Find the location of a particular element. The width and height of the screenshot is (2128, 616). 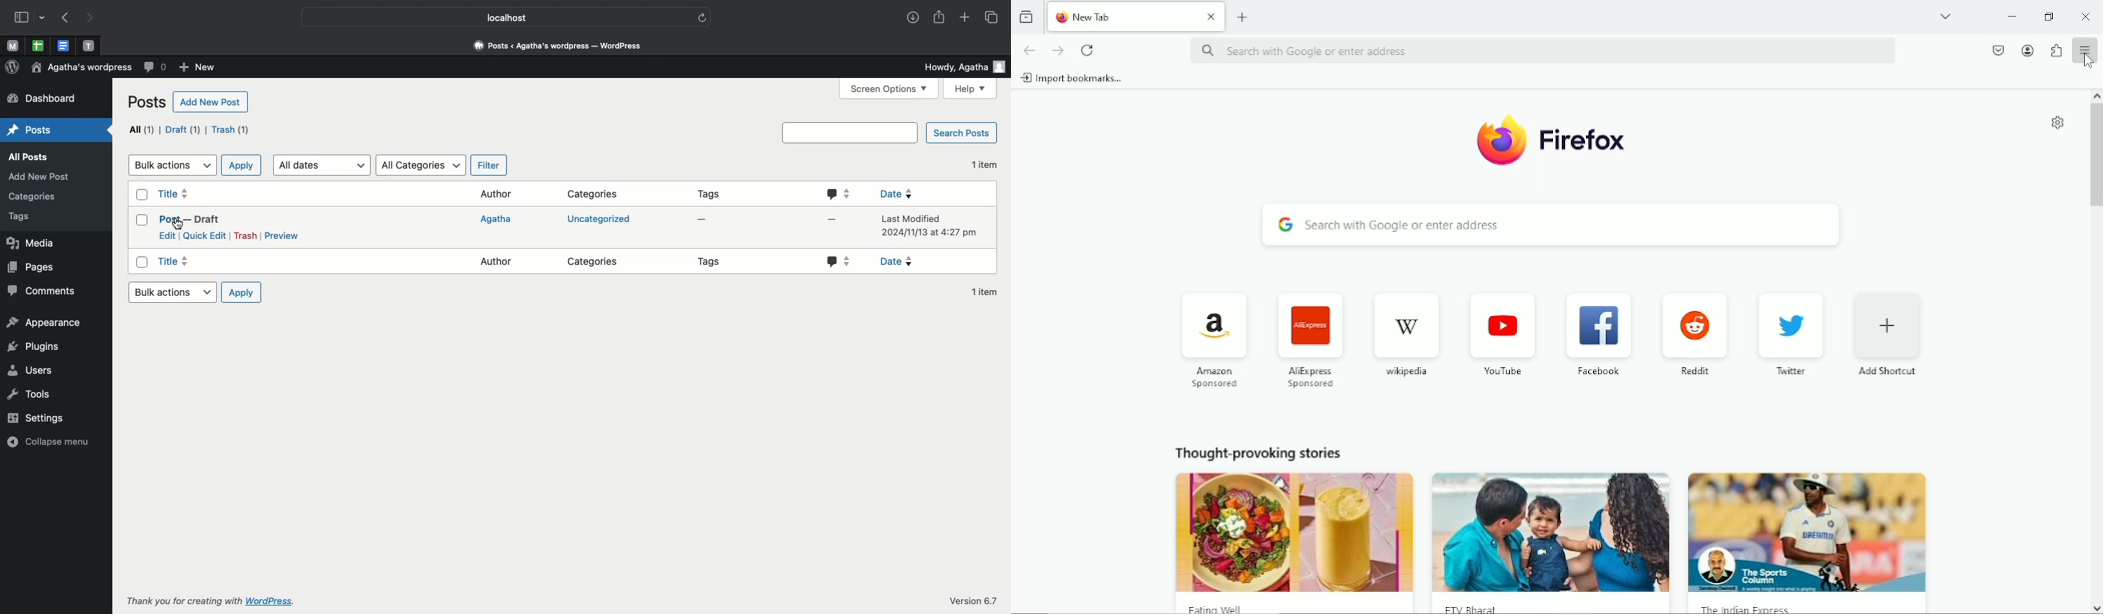

go back is located at coordinates (1029, 50).